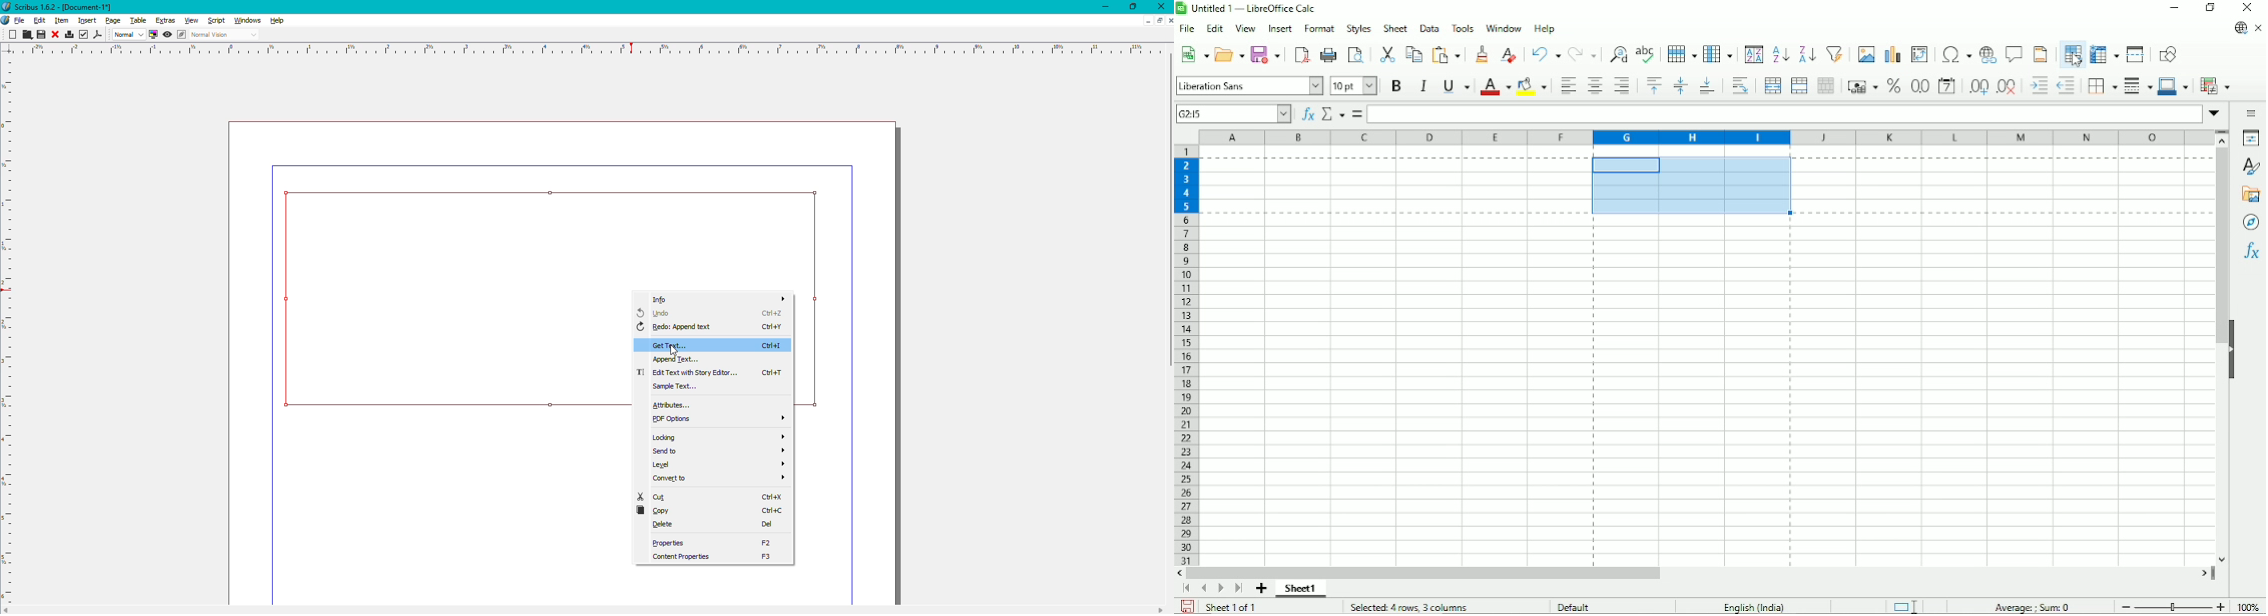 The image size is (2268, 616). Describe the element at coordinates (1395, 87) in the screenshot. I see `Bold` at that location.